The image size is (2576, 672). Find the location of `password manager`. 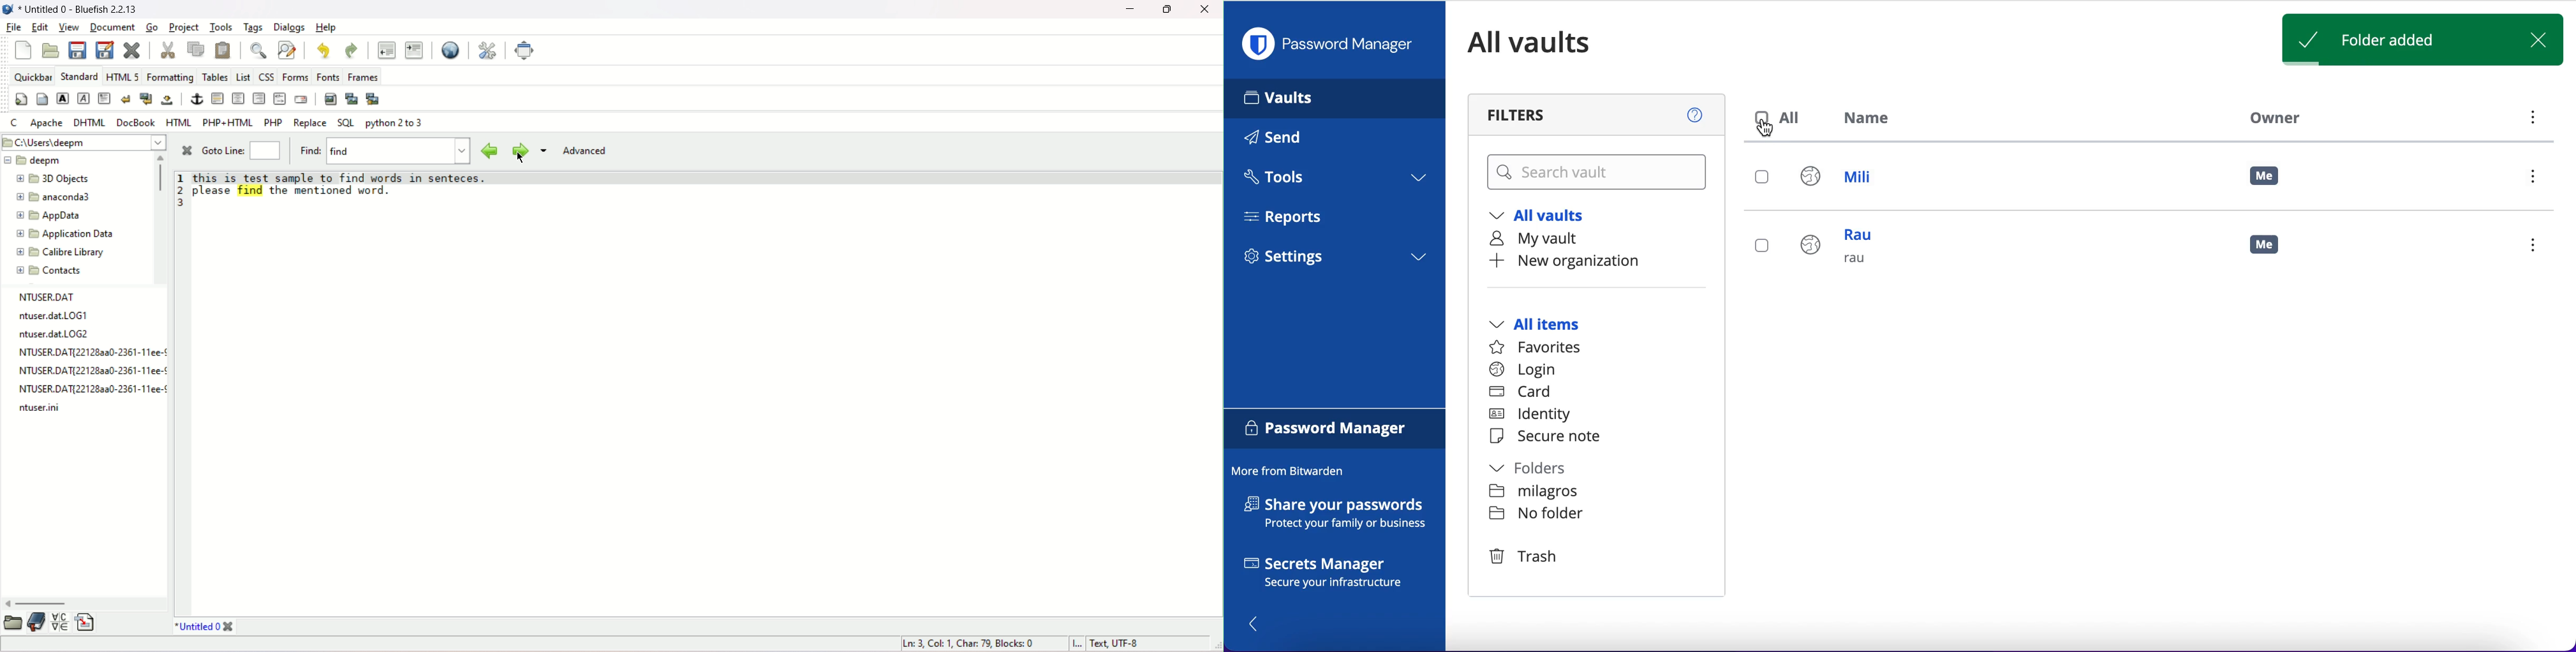

password manager is located at coordinates (1335, 430).